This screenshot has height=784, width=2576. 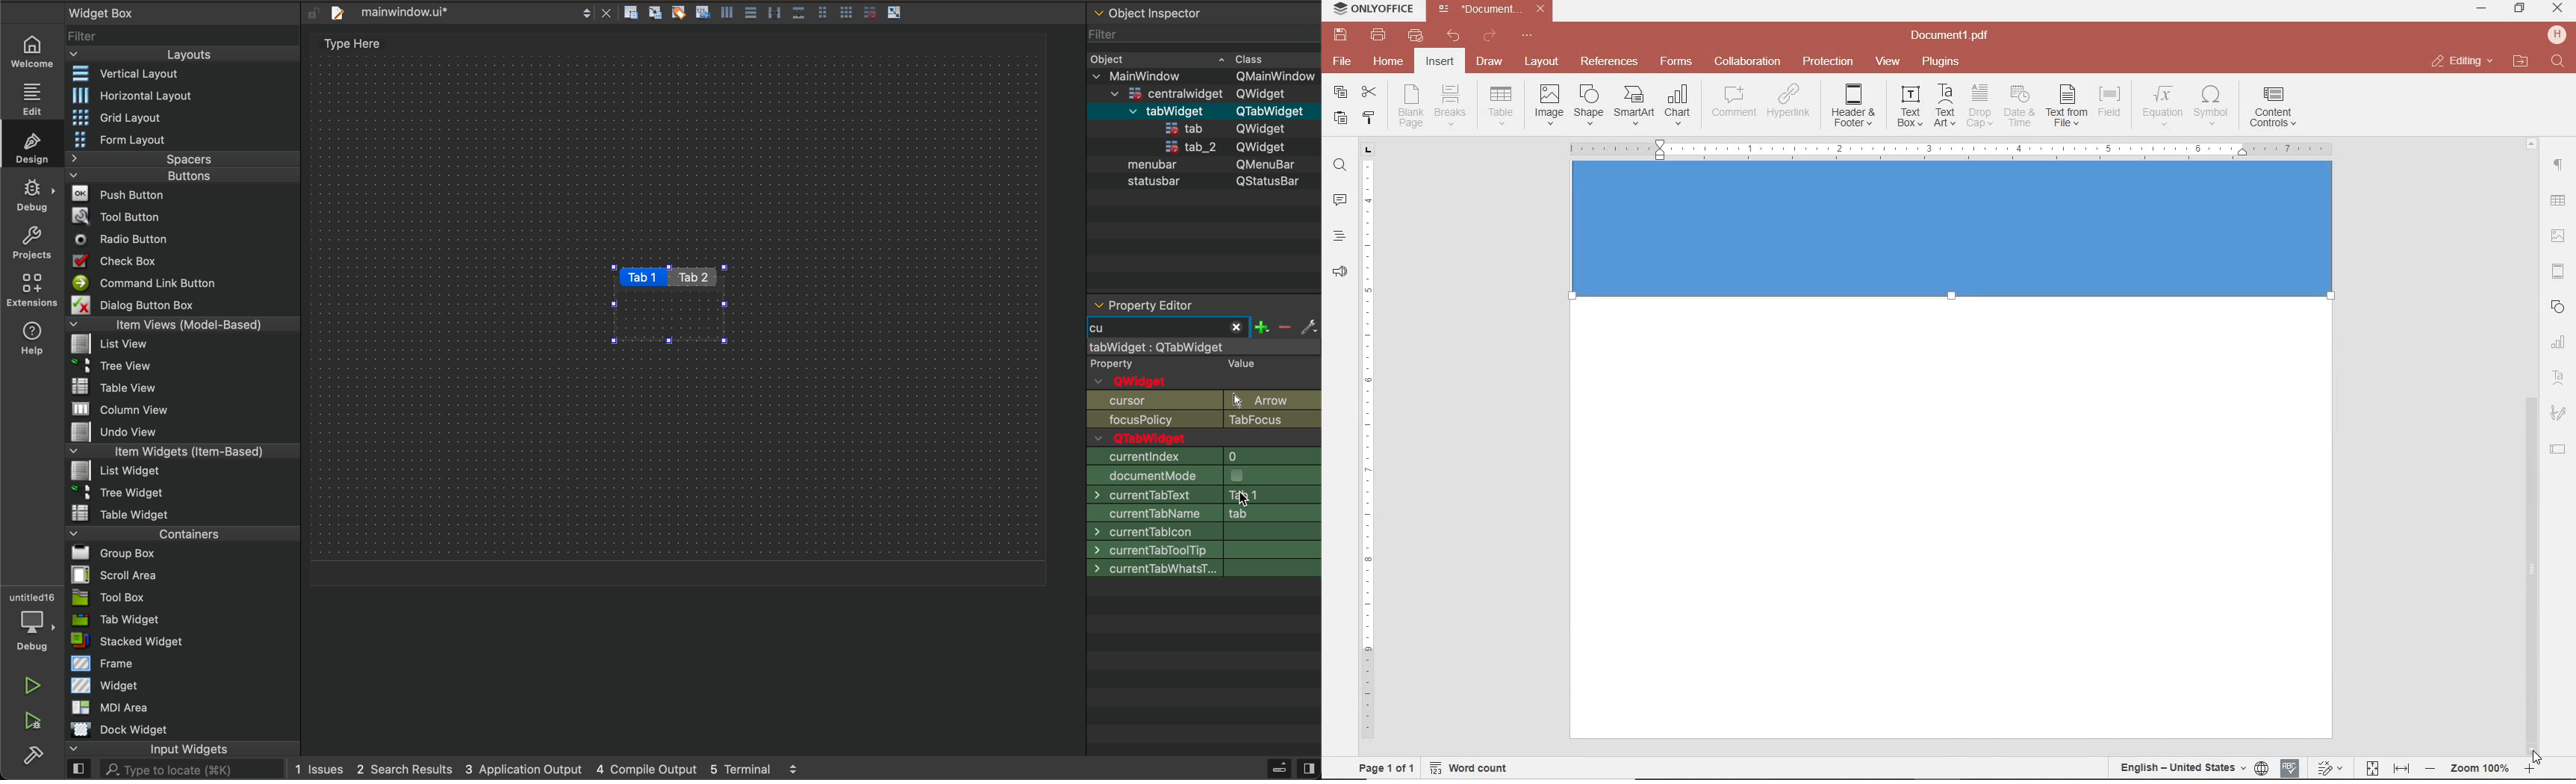 I want to click on ruler, so click(x=1369, y=456).